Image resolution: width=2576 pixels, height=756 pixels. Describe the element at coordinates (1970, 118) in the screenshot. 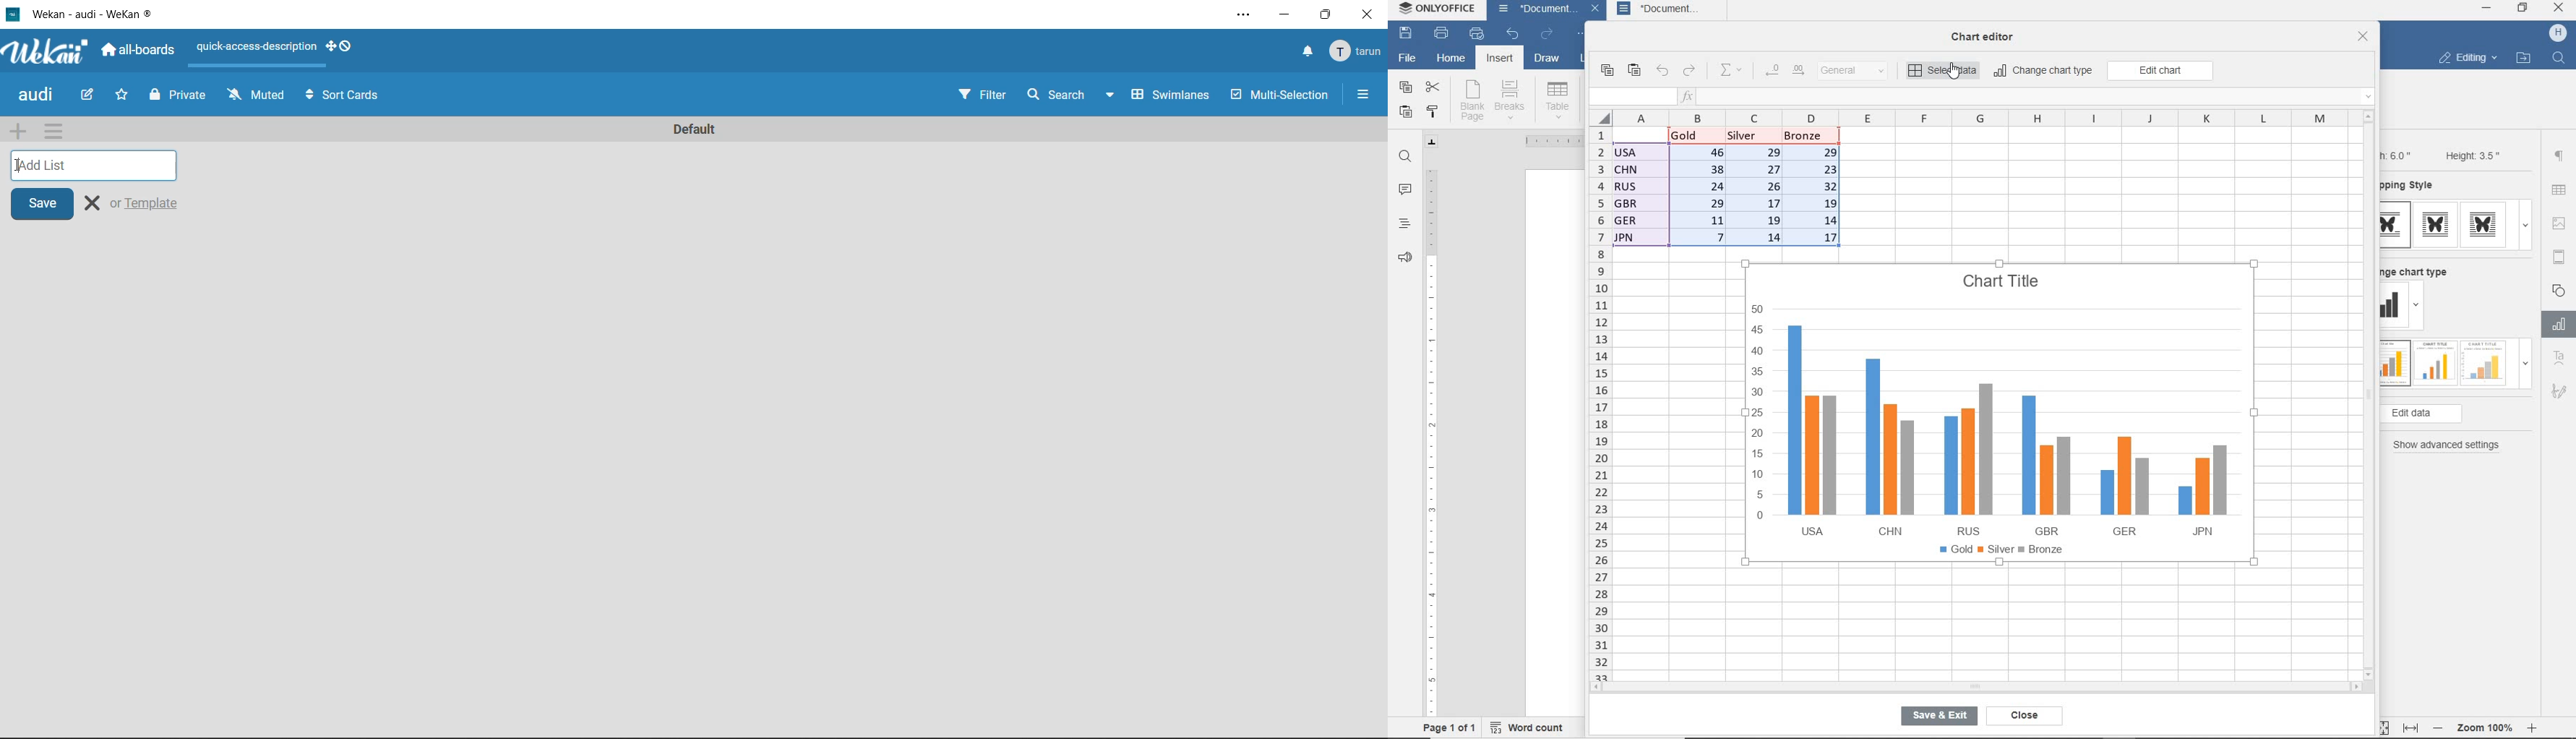

I see `columns` at that location.